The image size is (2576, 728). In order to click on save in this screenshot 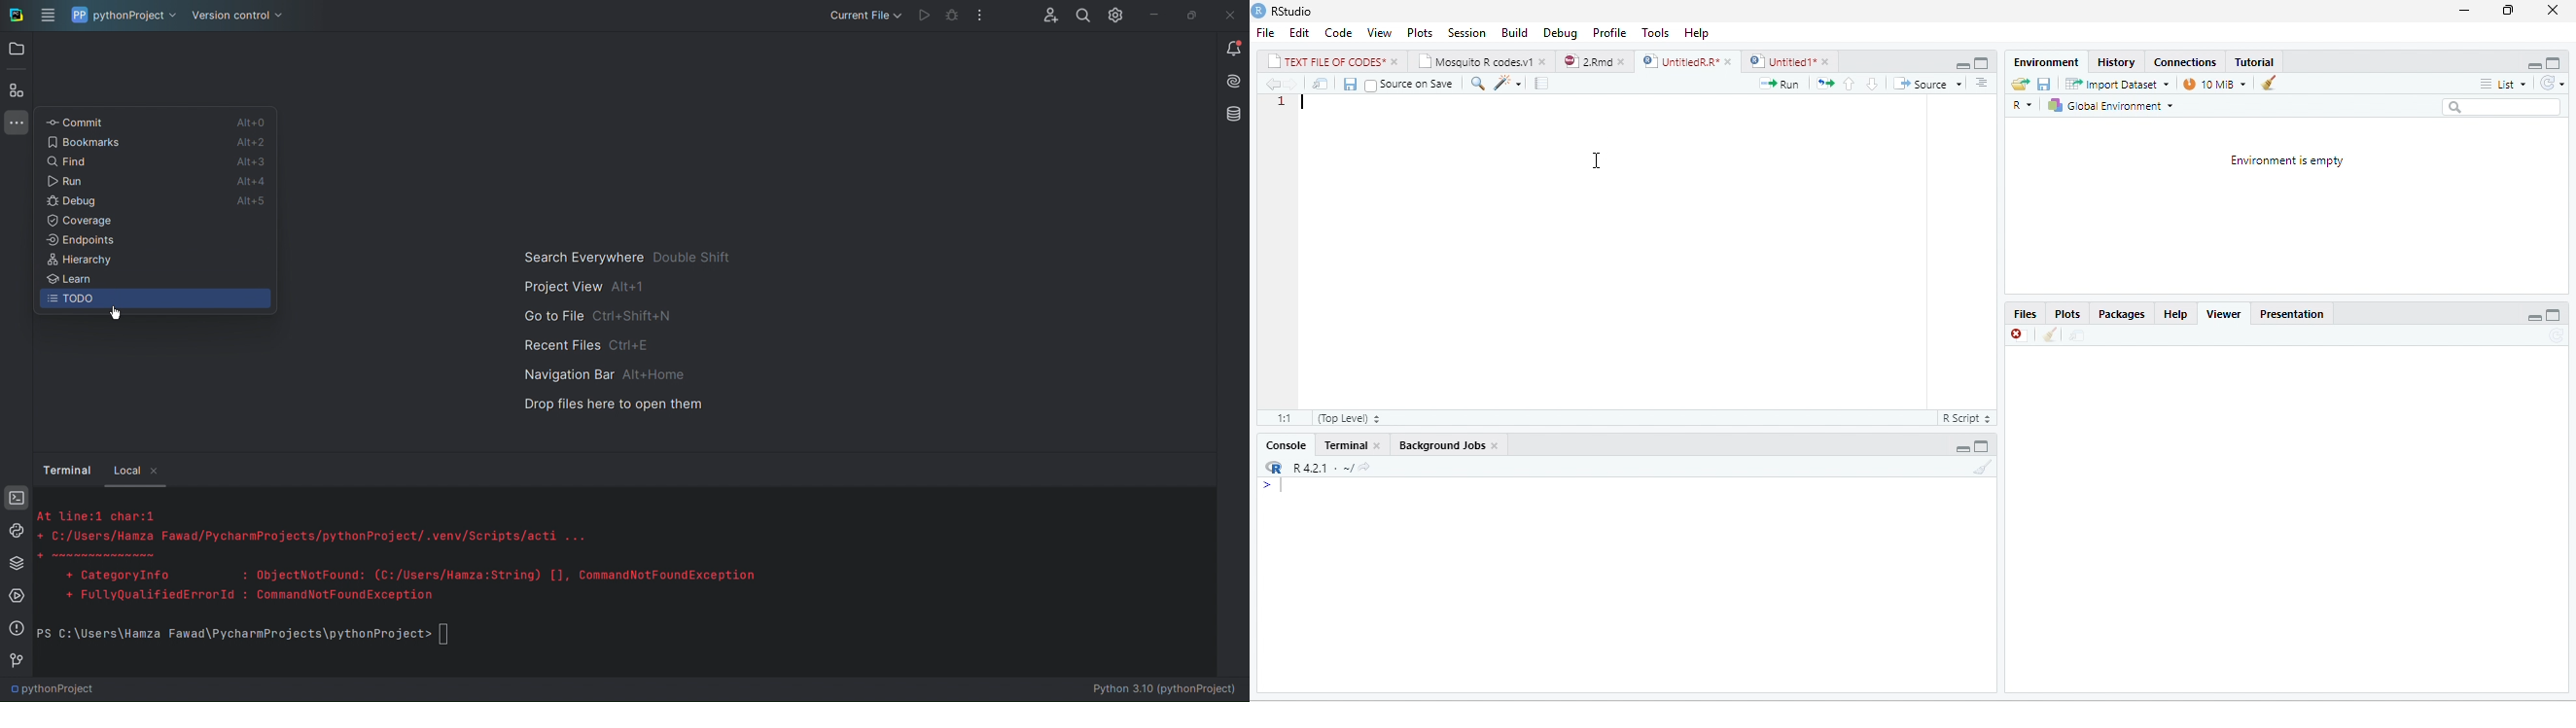, I will do `click(1348, 83)`.